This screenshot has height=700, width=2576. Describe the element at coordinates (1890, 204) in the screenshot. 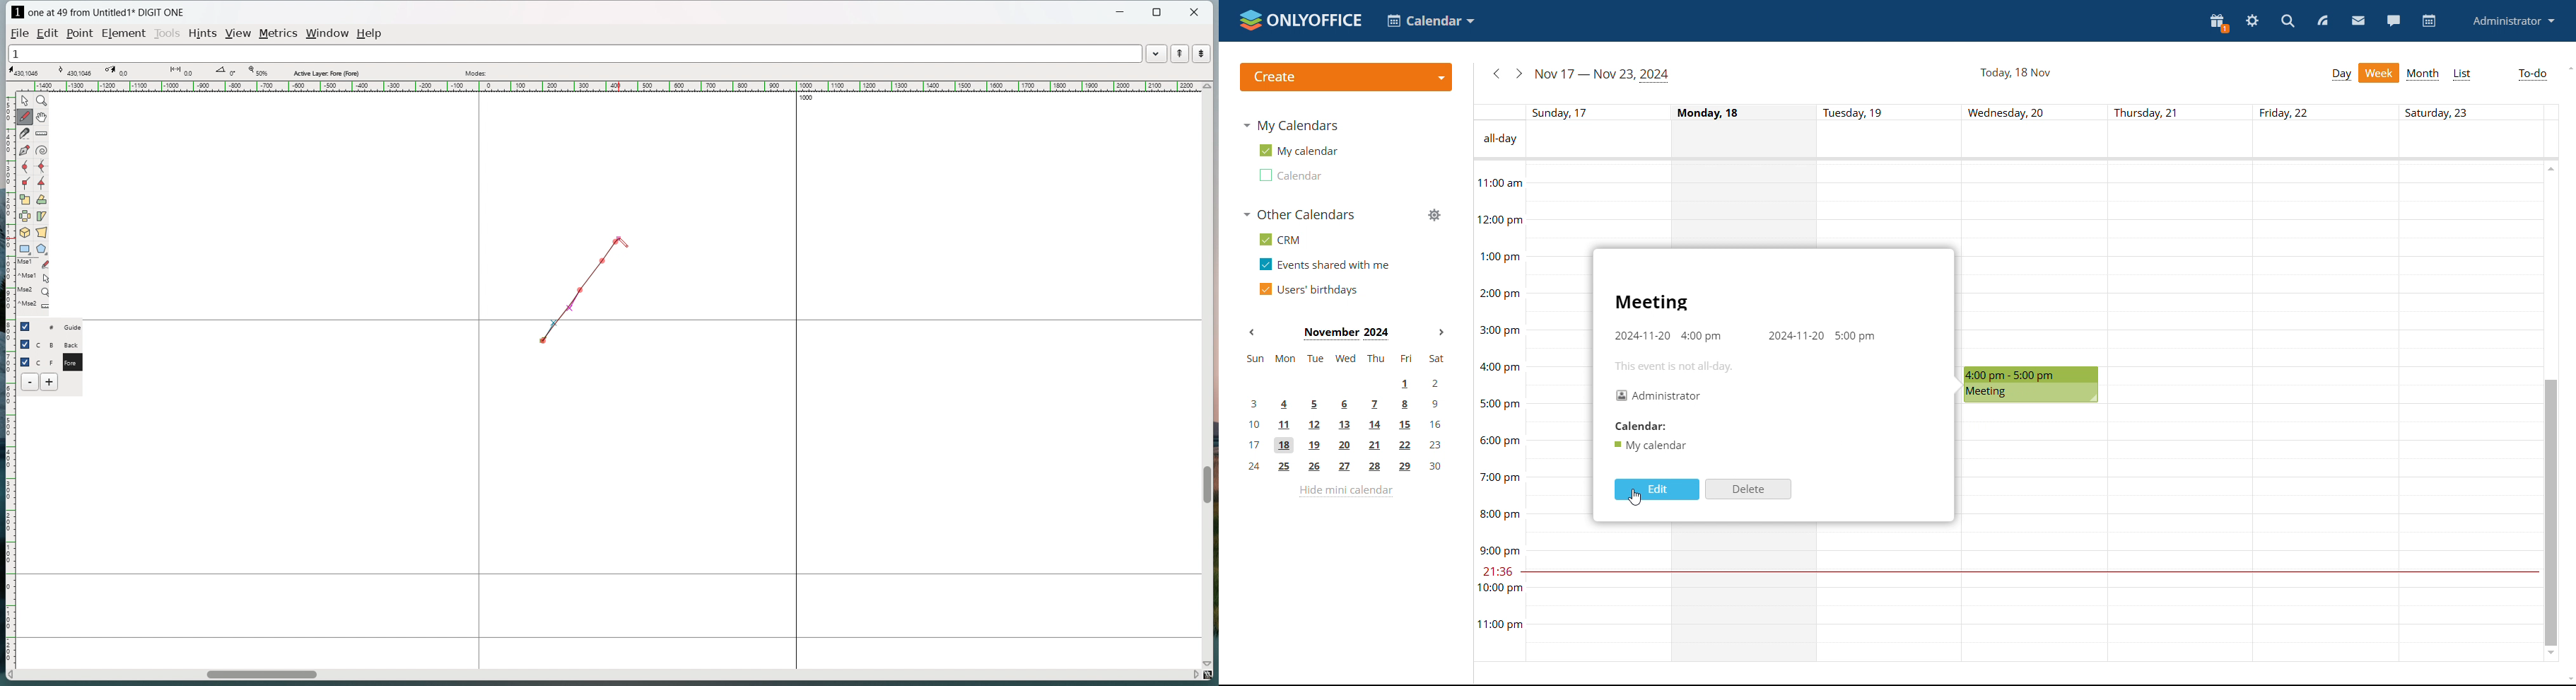

I see `Tuesday` at that location.